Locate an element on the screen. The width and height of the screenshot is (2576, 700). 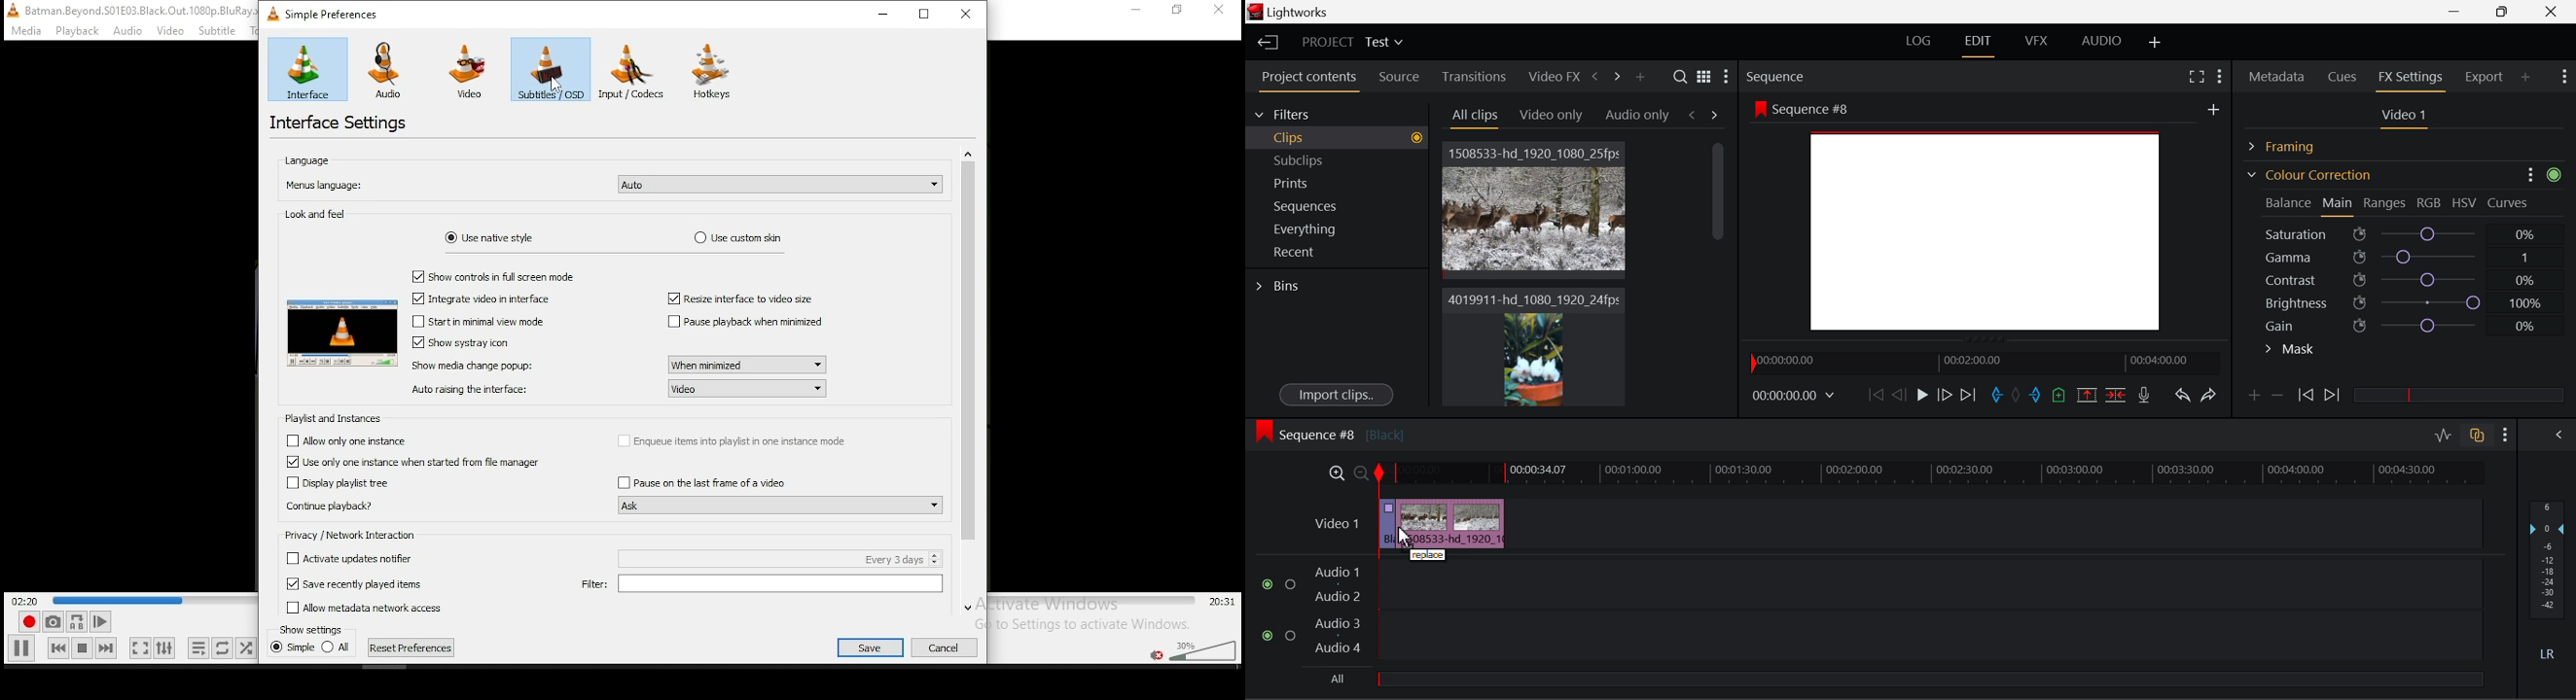
appearance preview is located at coordinates (342, 332).